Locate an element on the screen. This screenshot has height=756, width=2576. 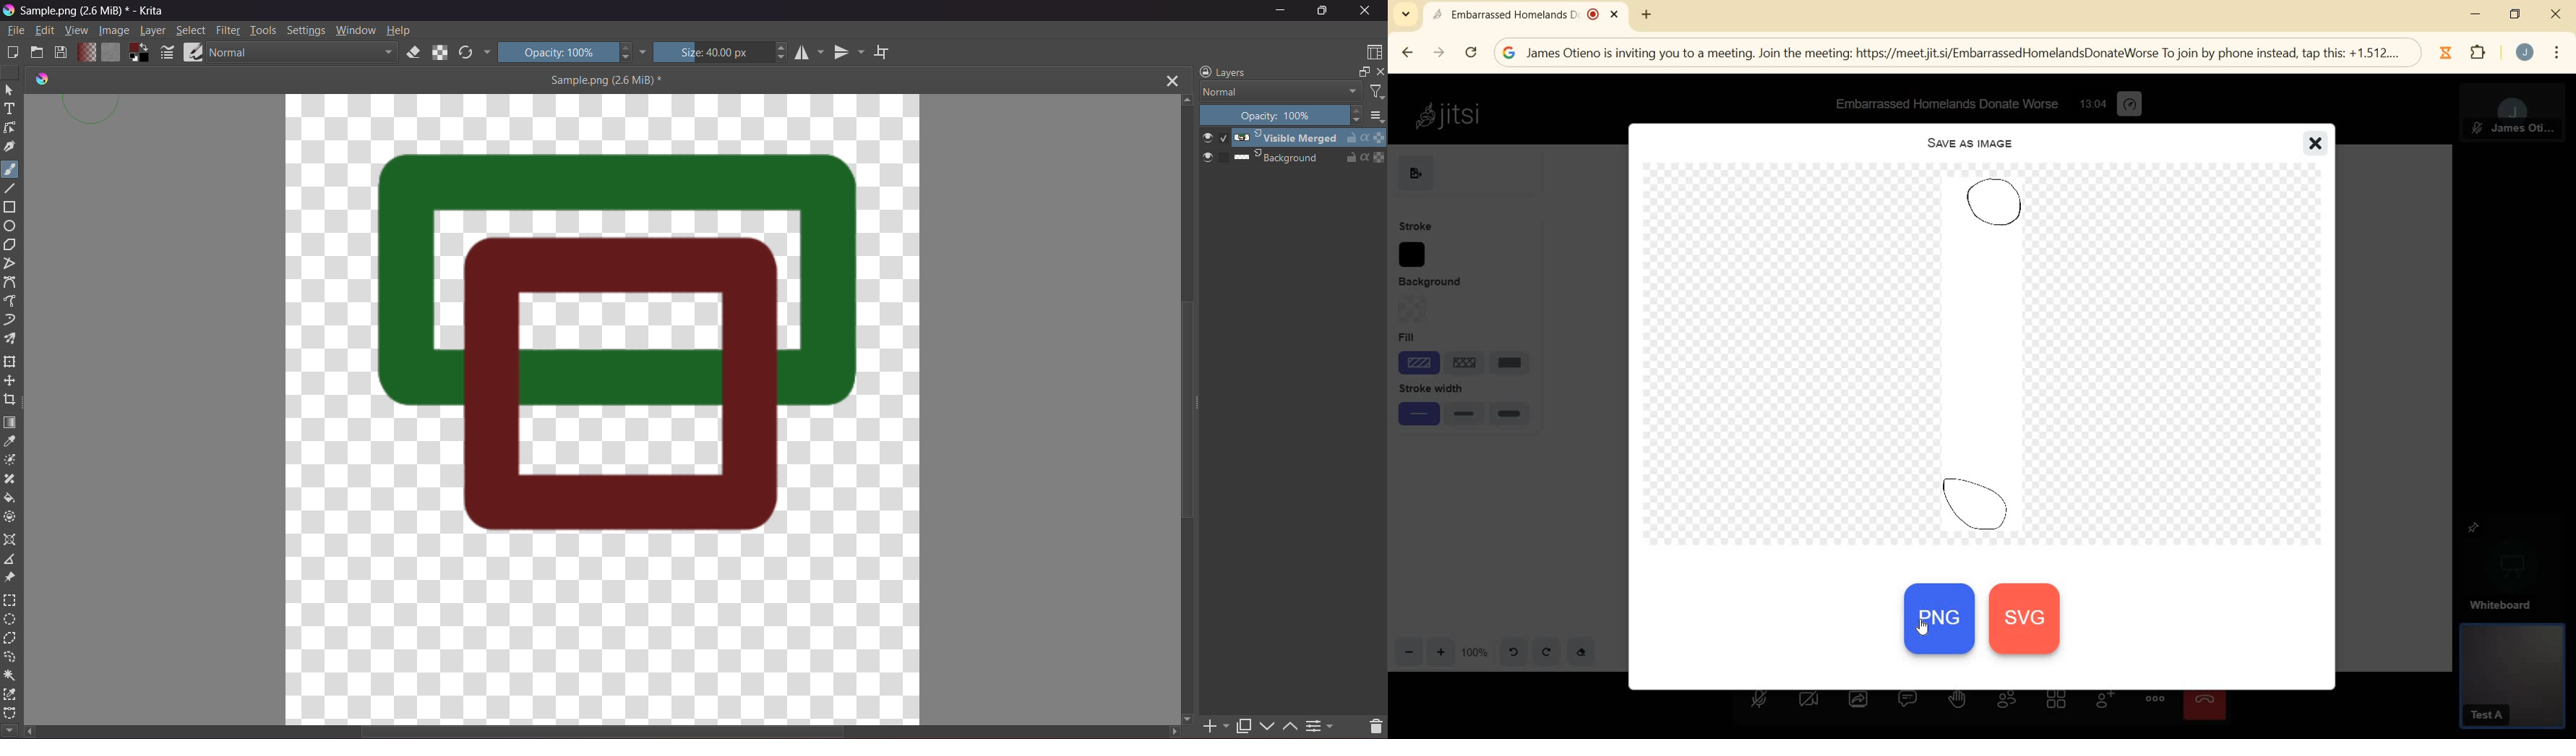
Variable Merged is located at coordinates (1295, 138).